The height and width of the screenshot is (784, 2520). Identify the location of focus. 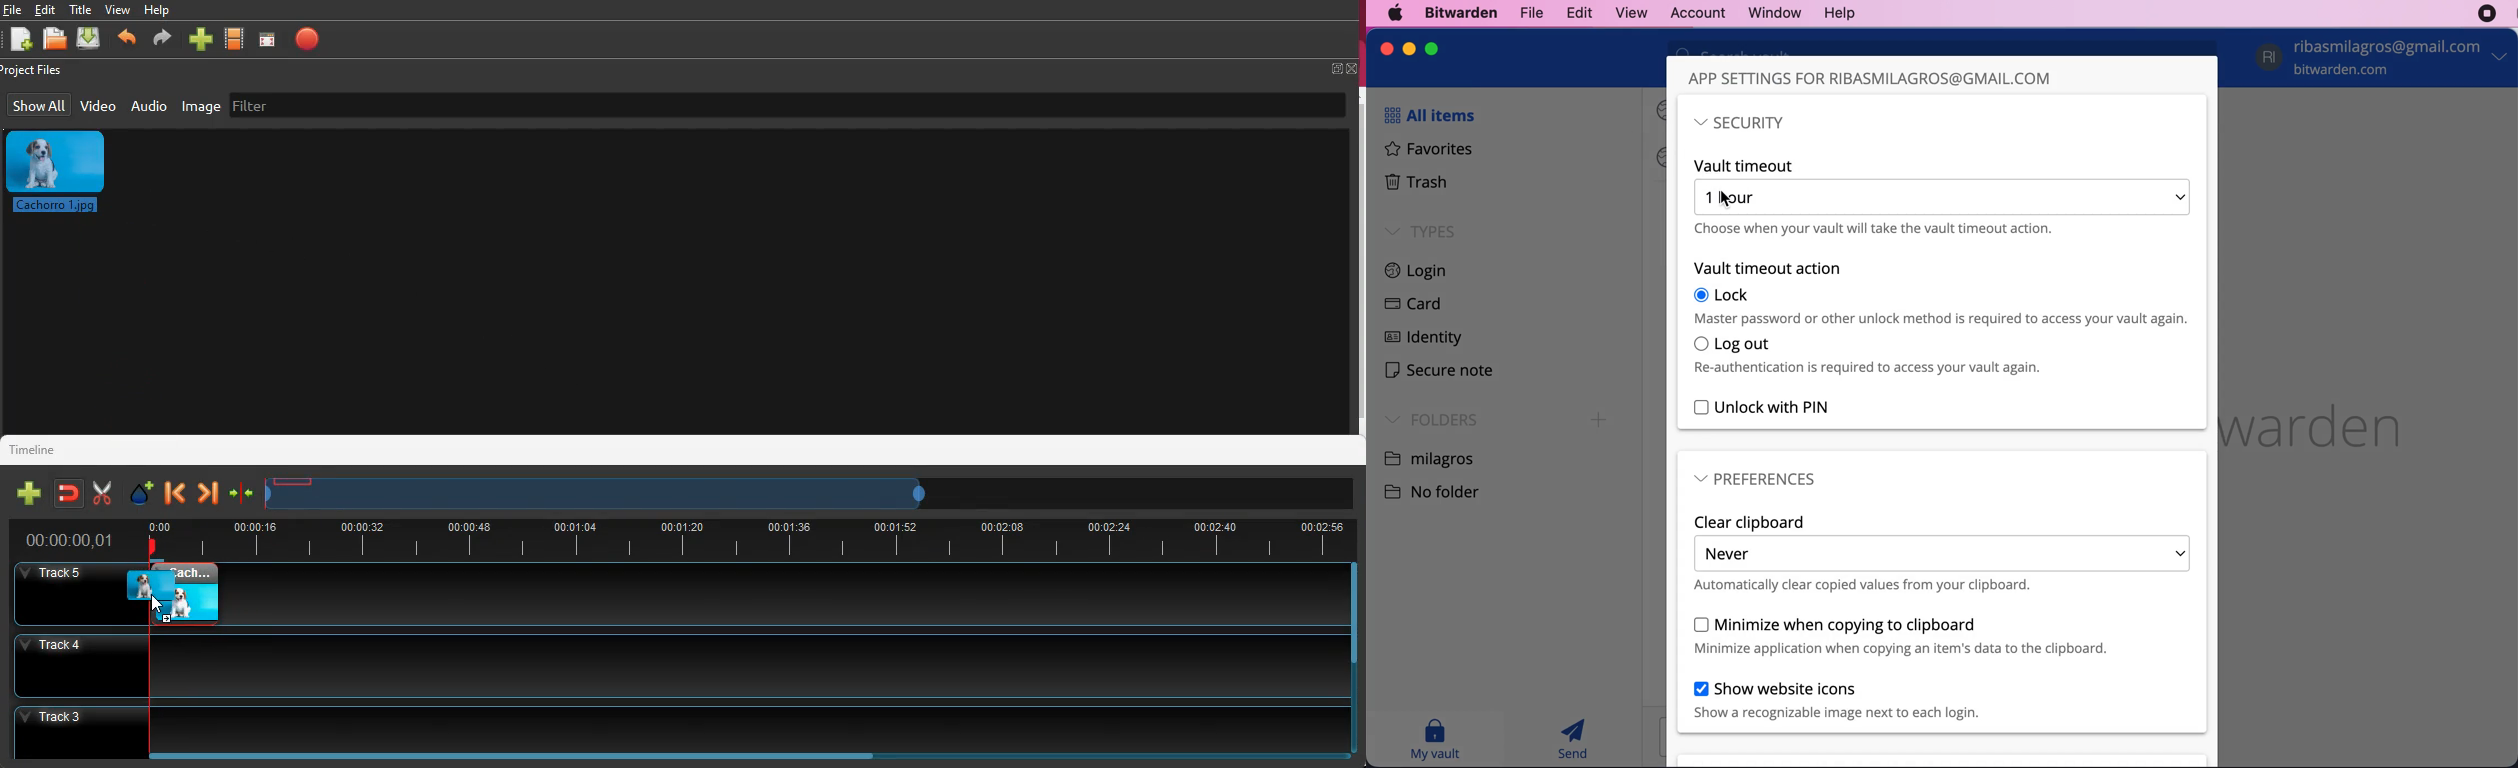
(268, 39).